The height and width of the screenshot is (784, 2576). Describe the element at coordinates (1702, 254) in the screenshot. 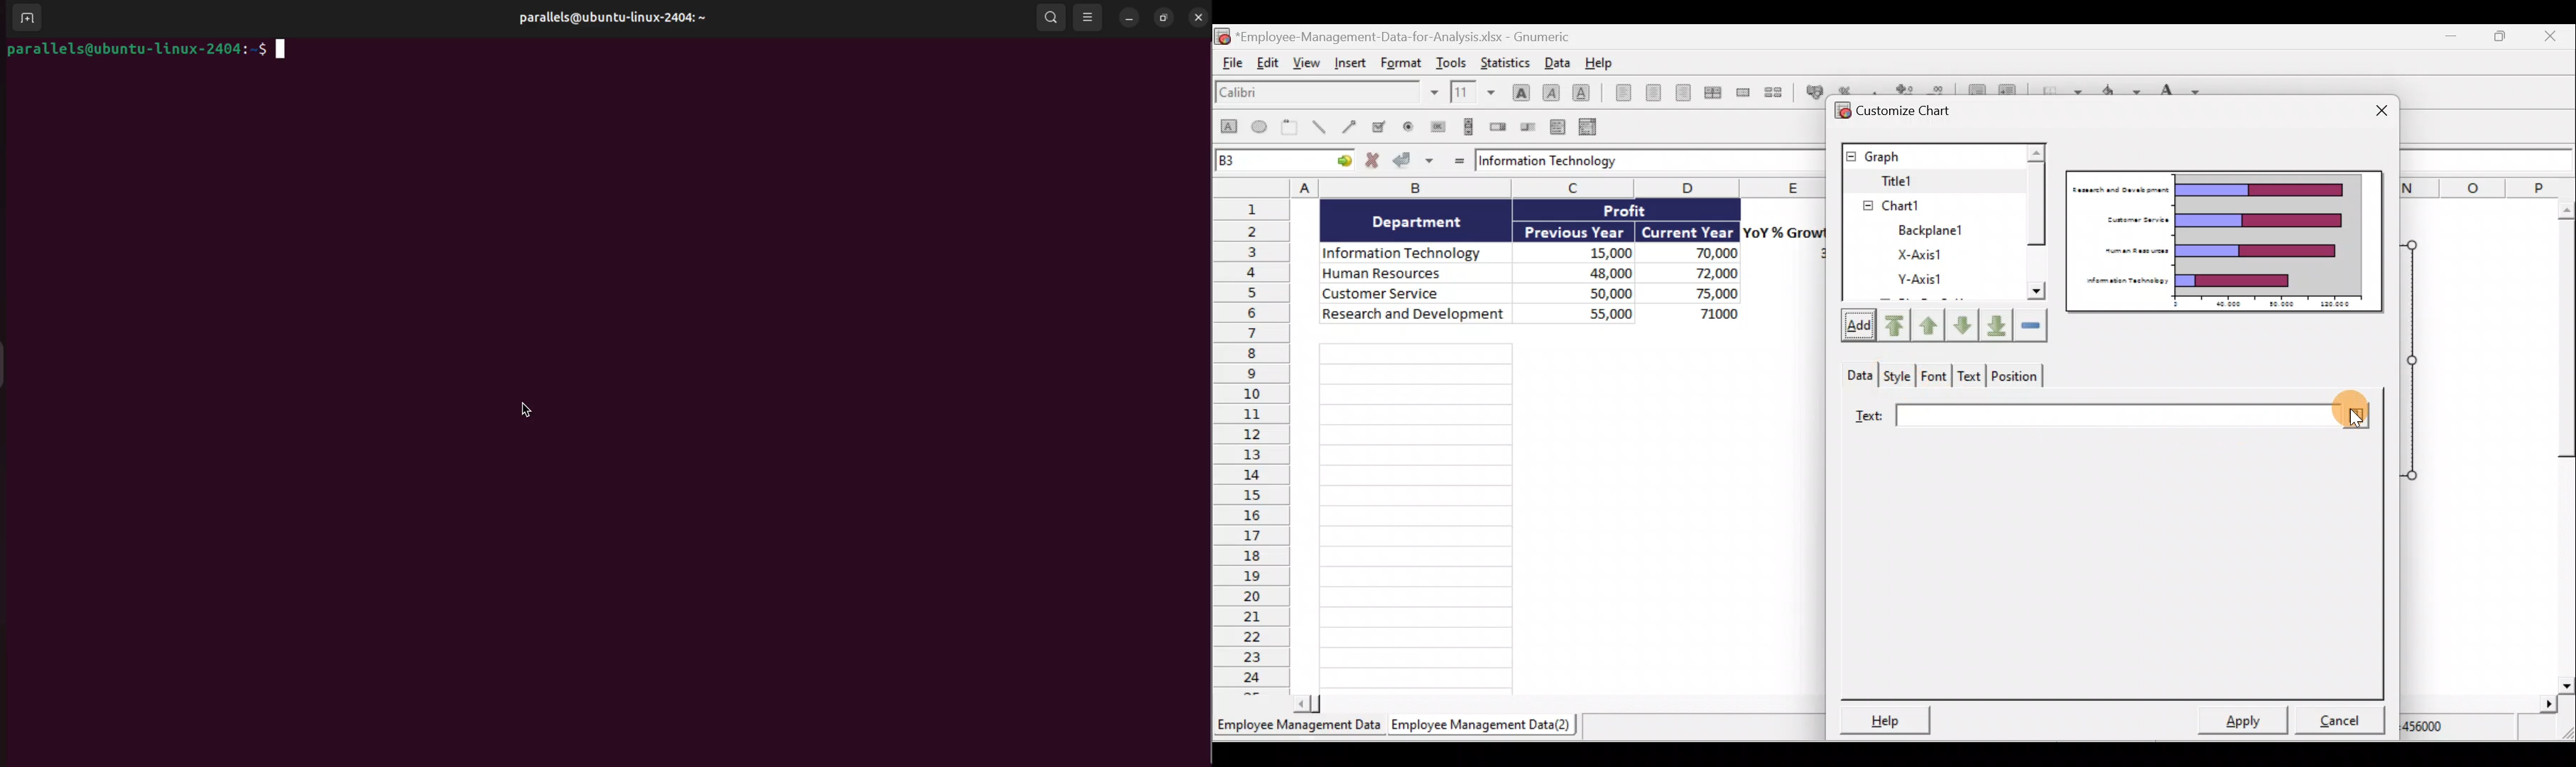

I see `70,000` at that location.